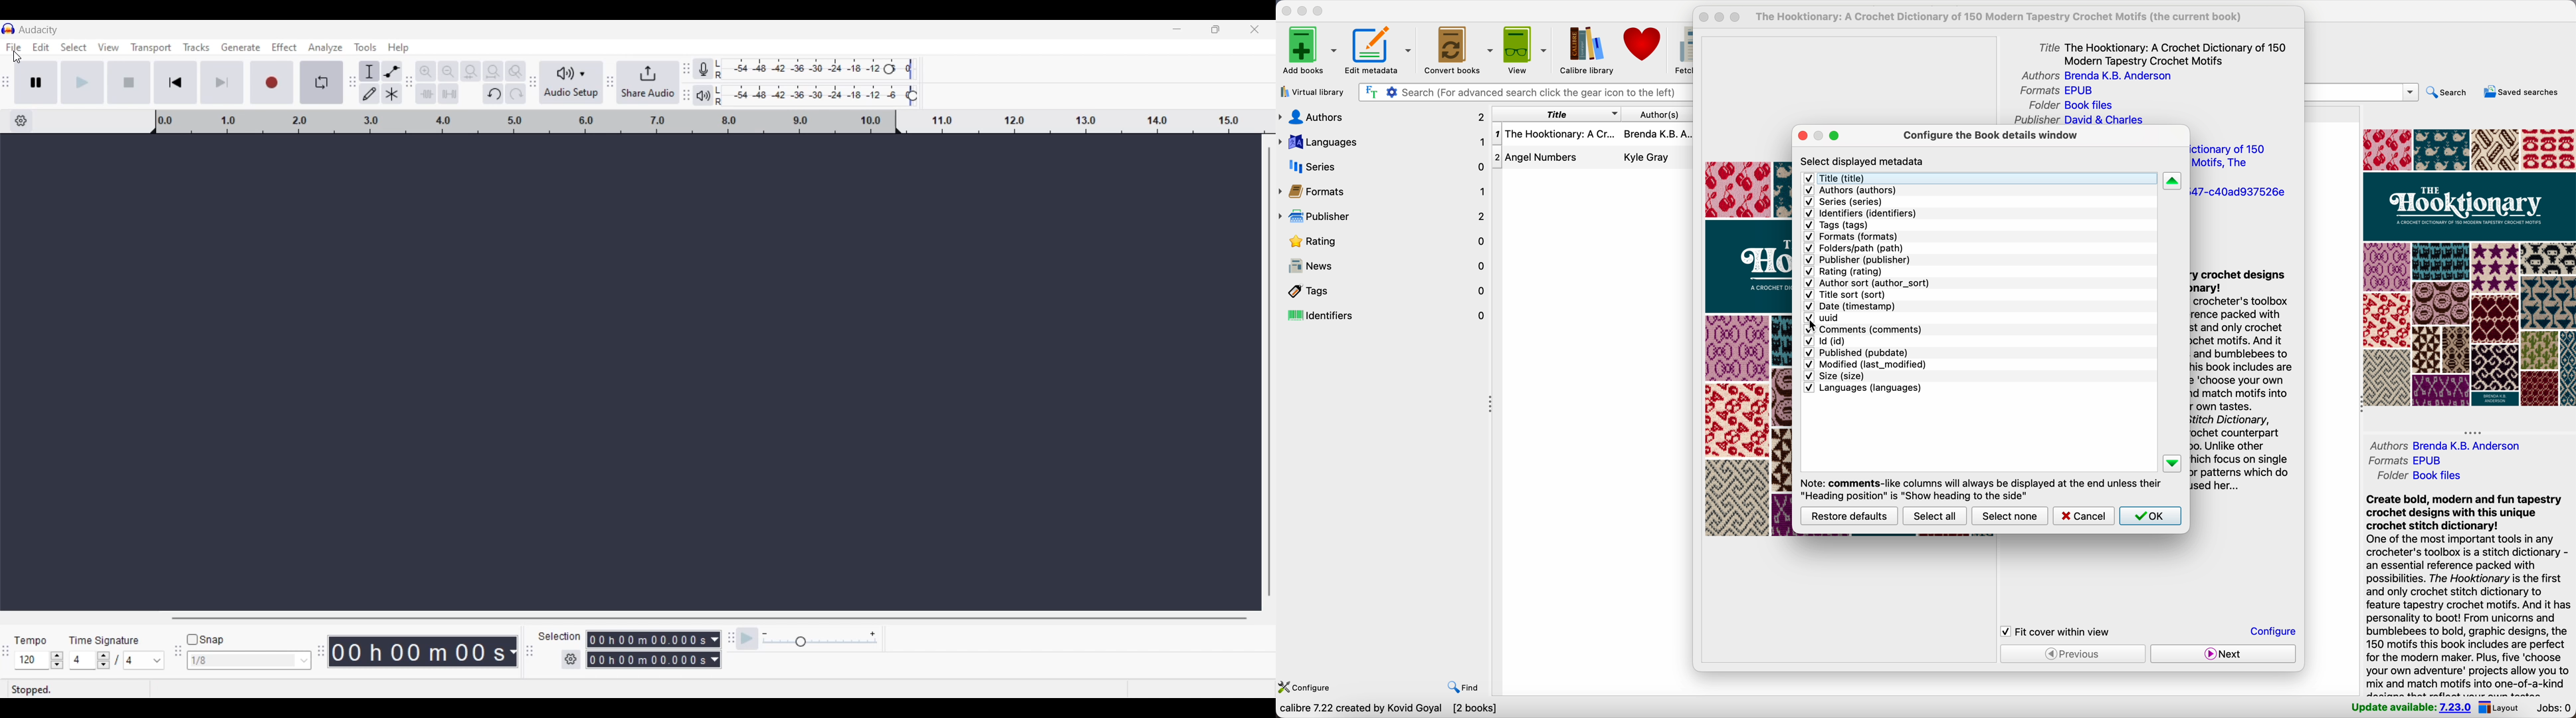  I want to click on Tempo, so click(34, 637).